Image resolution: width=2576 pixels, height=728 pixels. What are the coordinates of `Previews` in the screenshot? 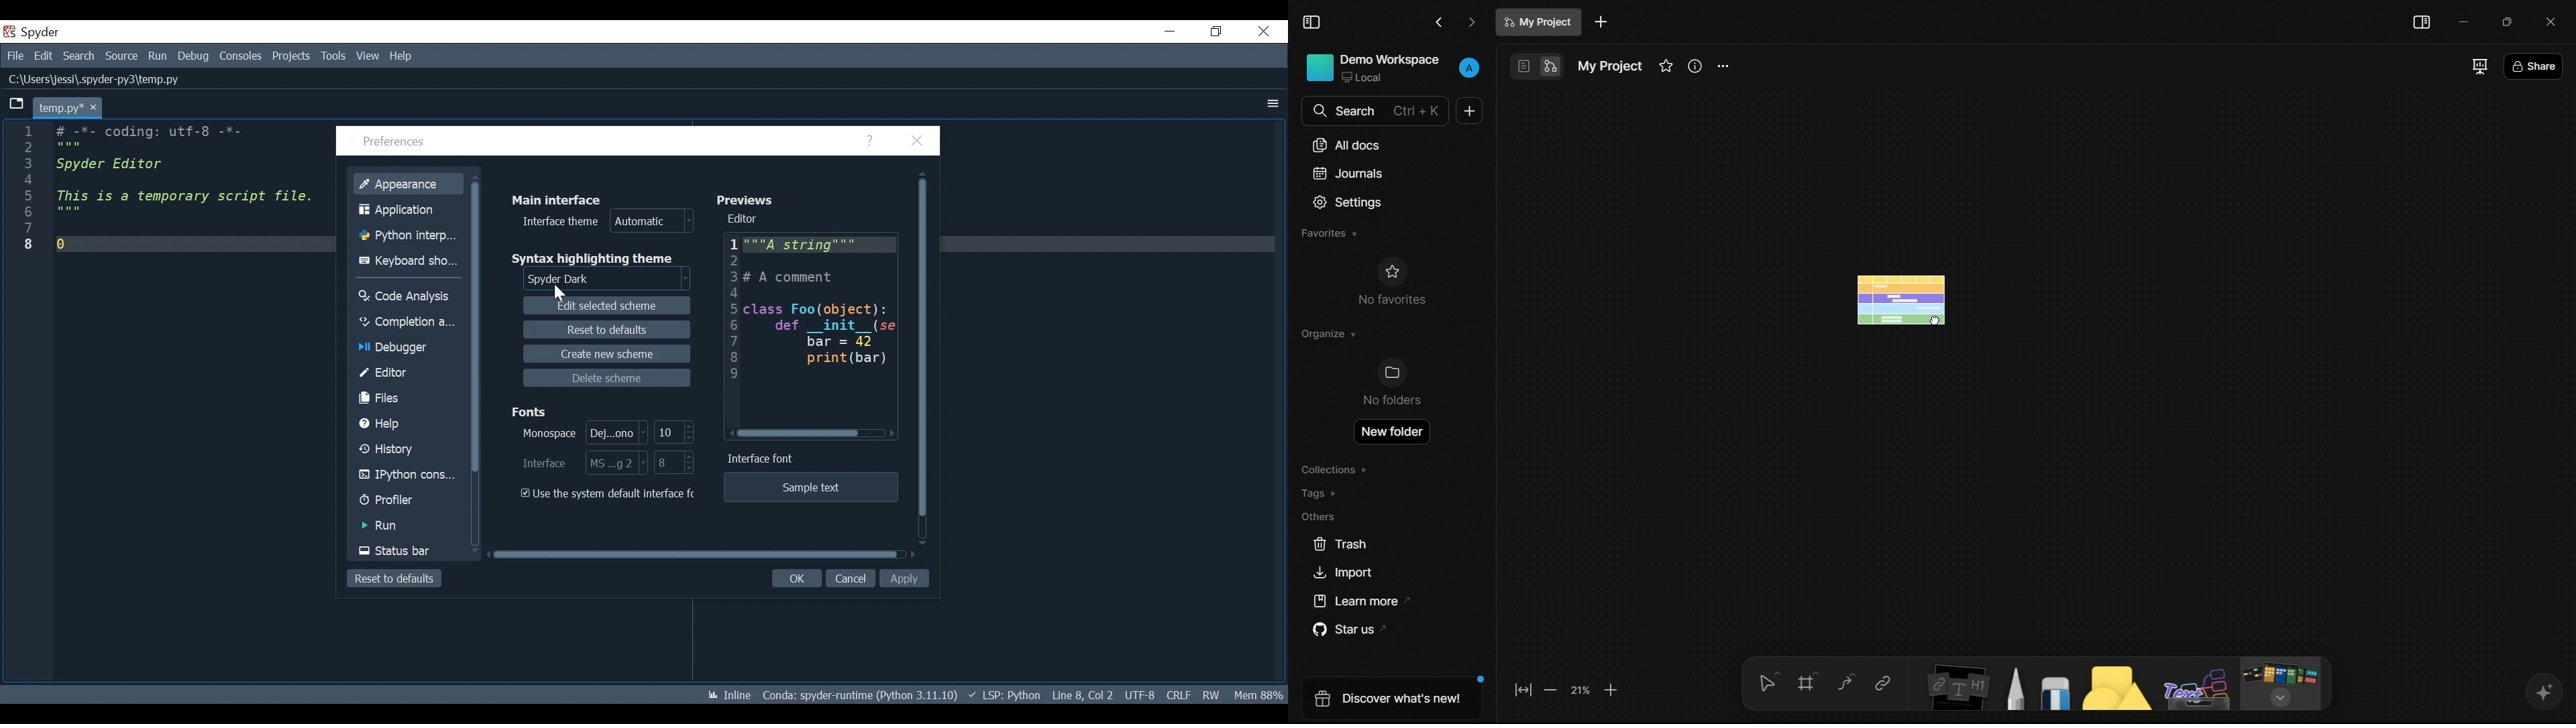 It's located at (745, 200).